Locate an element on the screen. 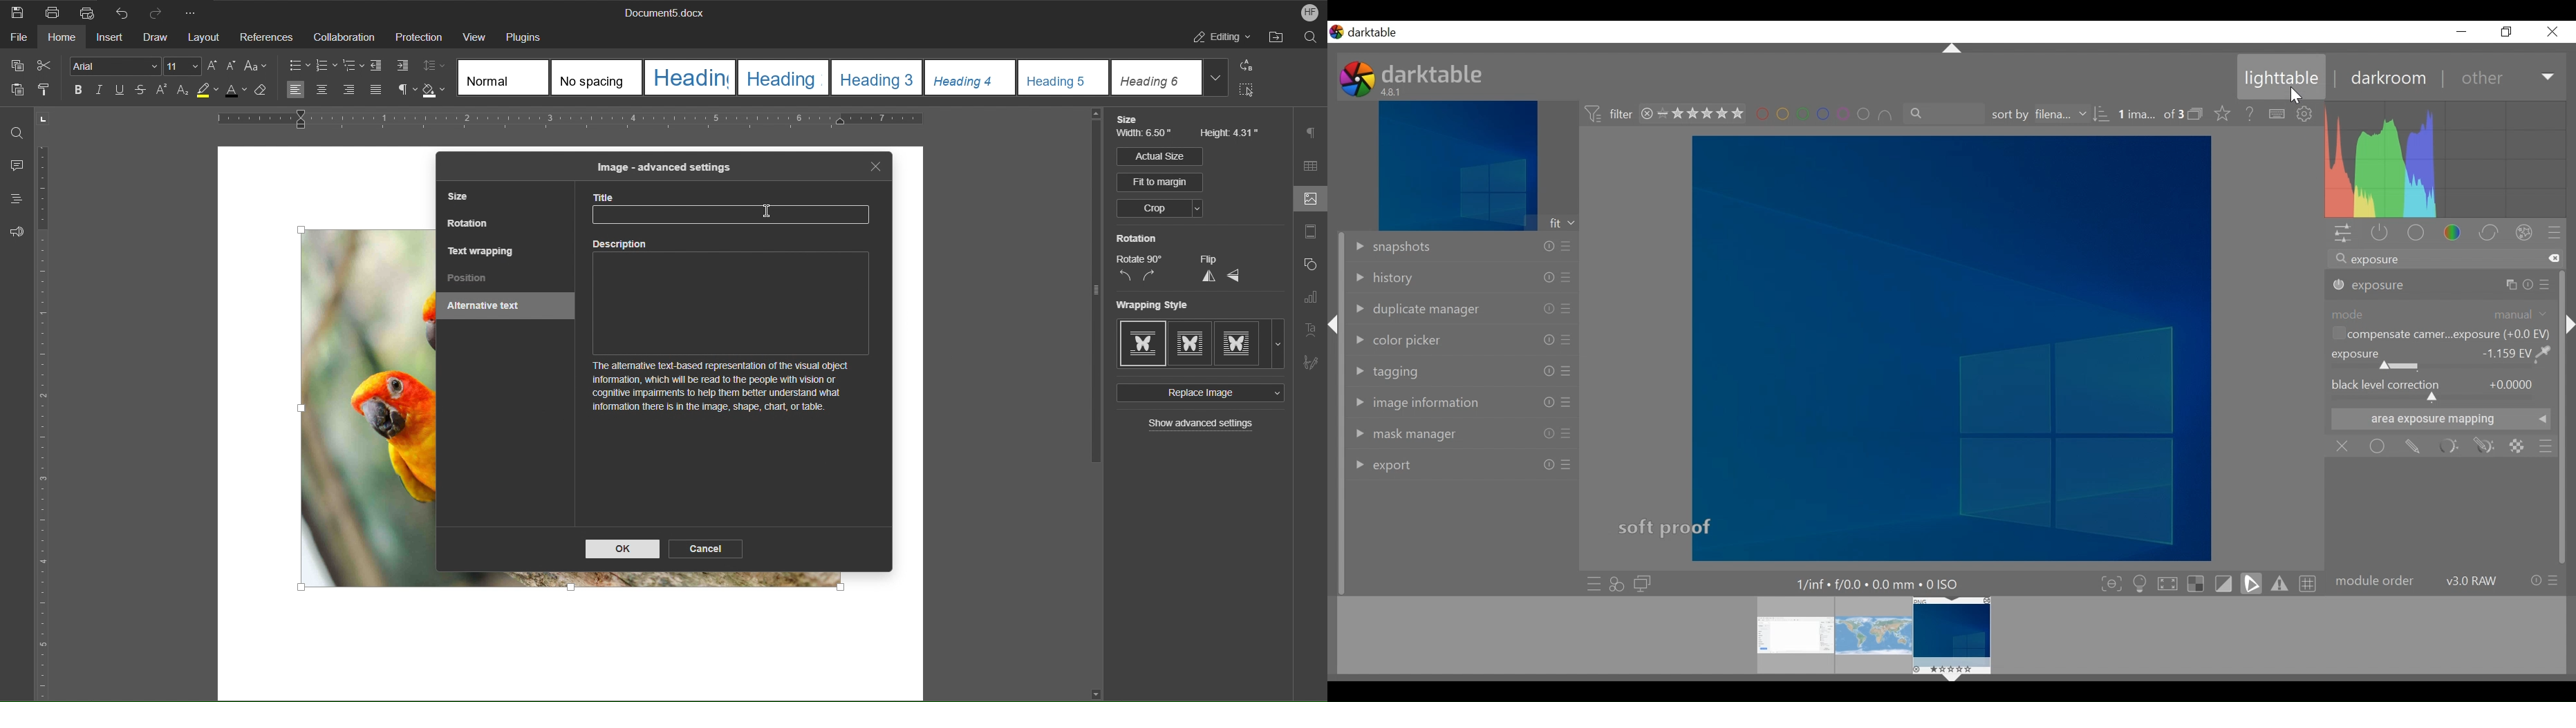  filter by text is located at coordinates (1945, 114).